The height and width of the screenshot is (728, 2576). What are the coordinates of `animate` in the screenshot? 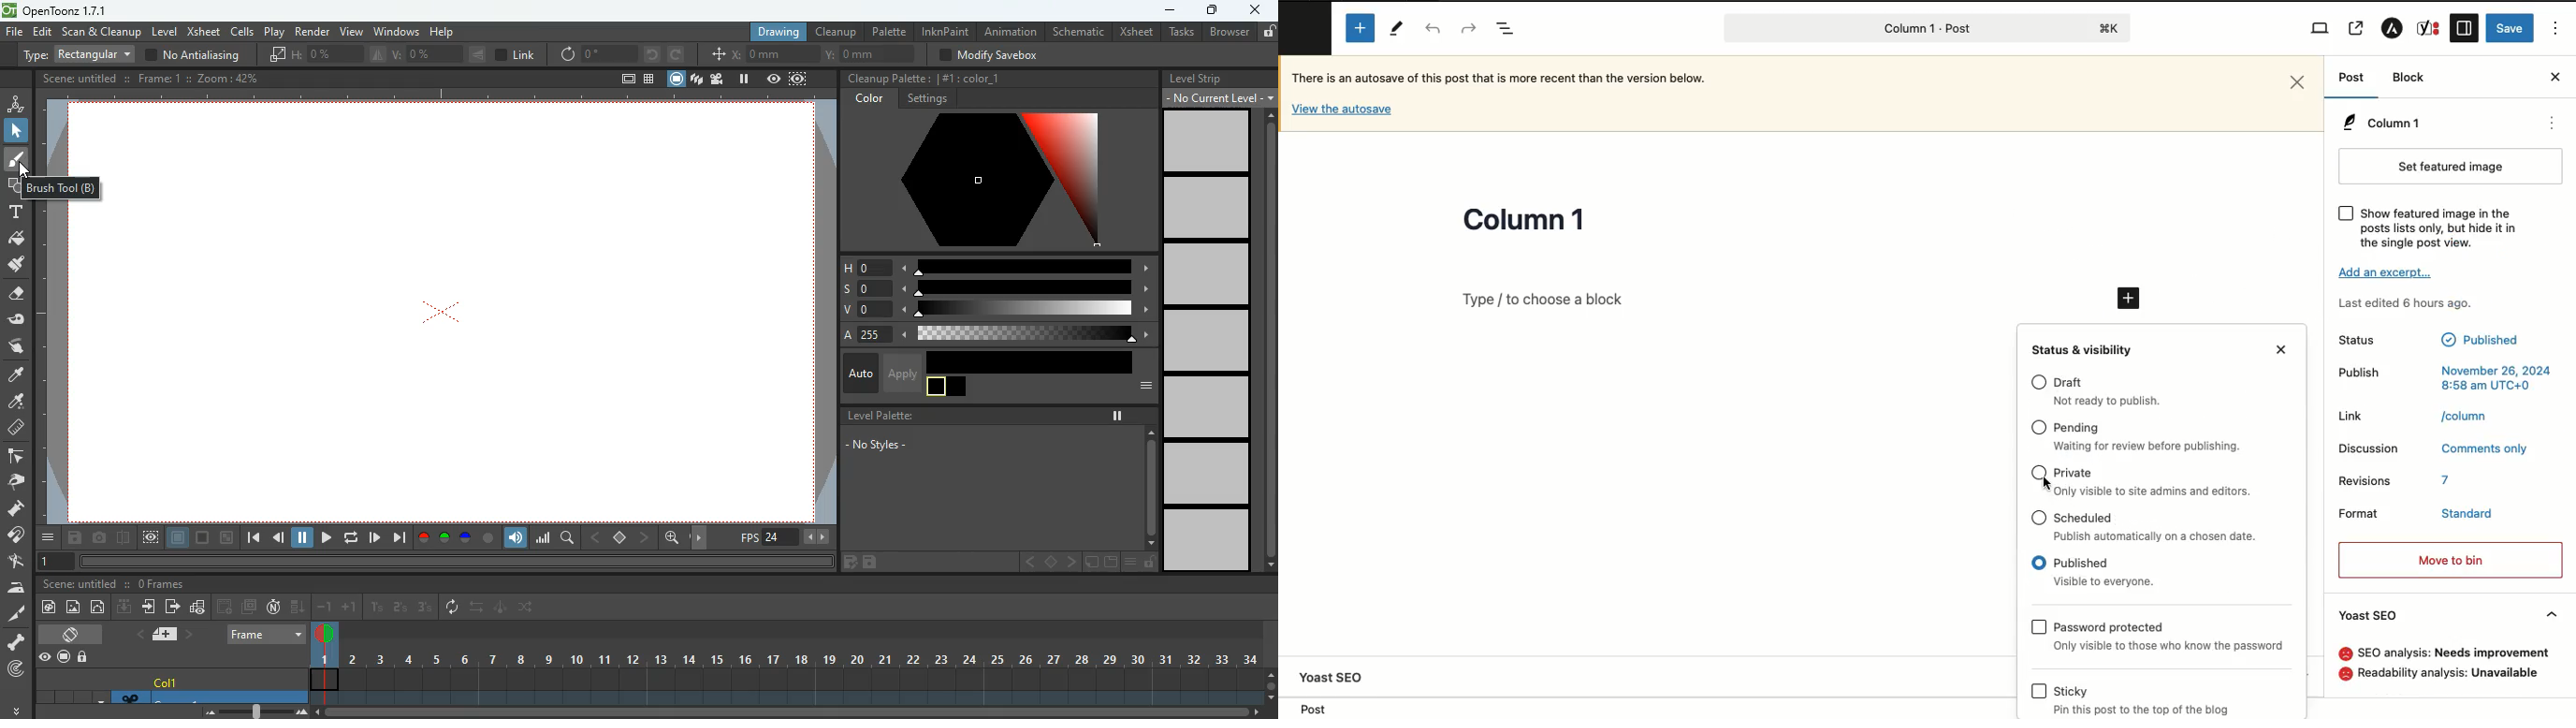 It's located at (502, 609).